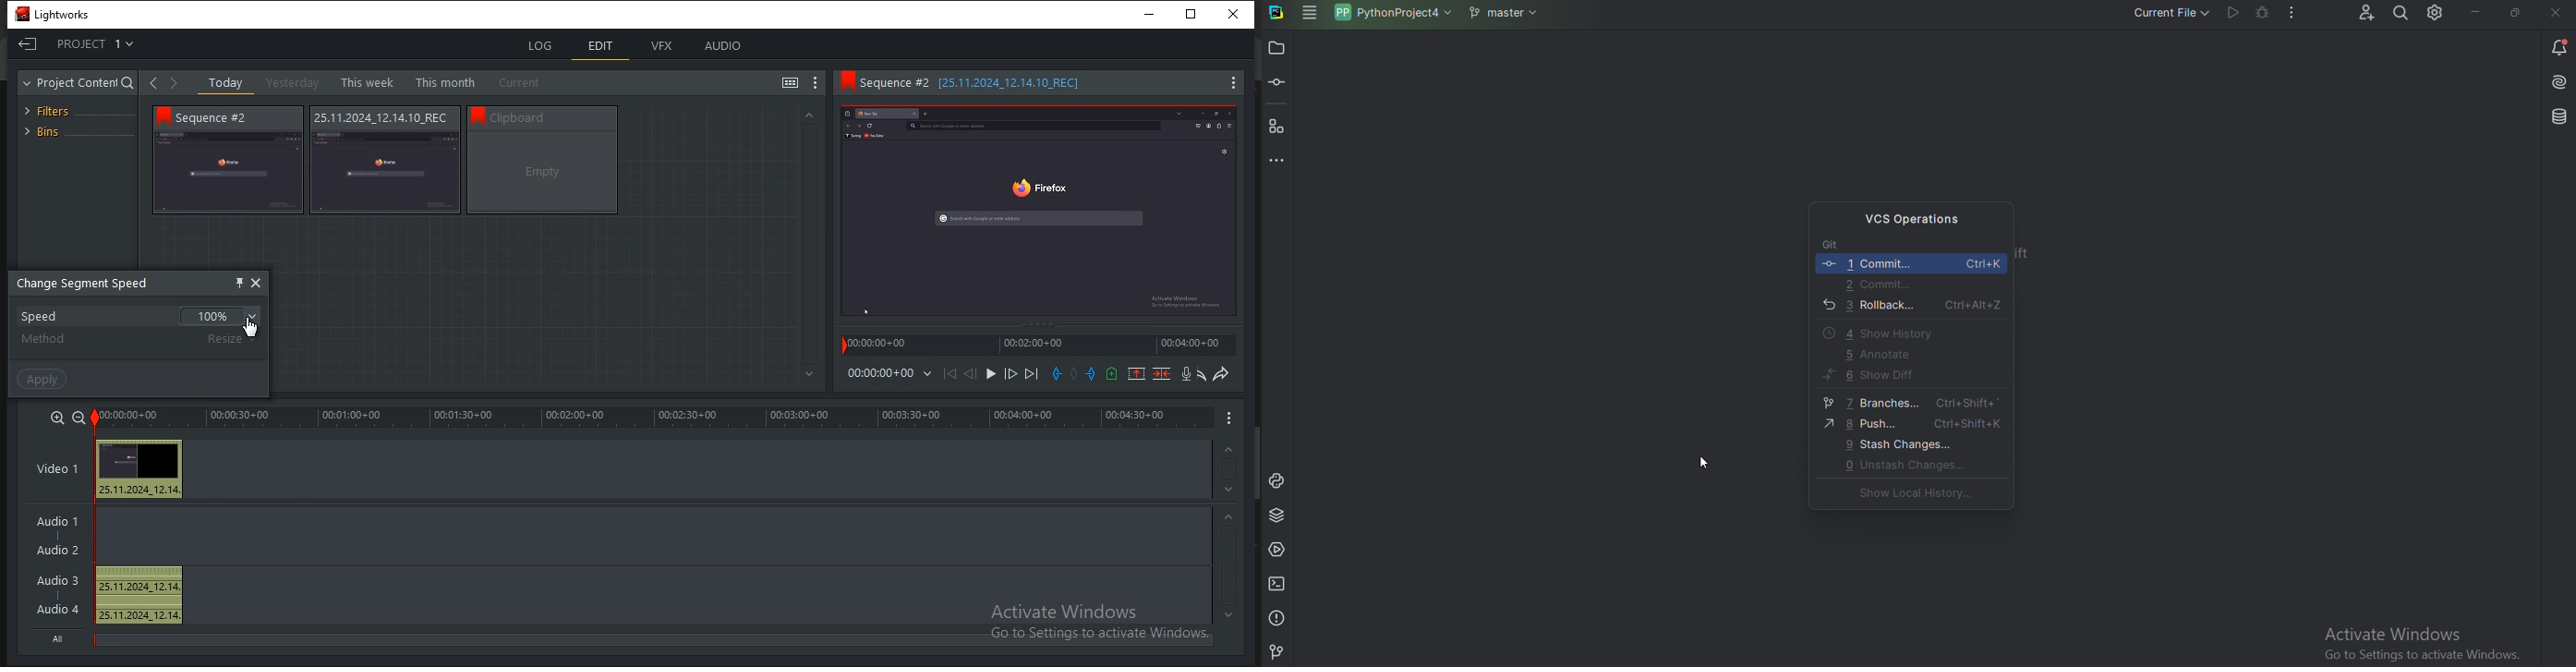 Image resolution: width=2576 pixels, height=672 pixels. What do you see at coordinates (1279, 84) in the screenshot?
I see `Commit` at bounding box center [1279, 84].